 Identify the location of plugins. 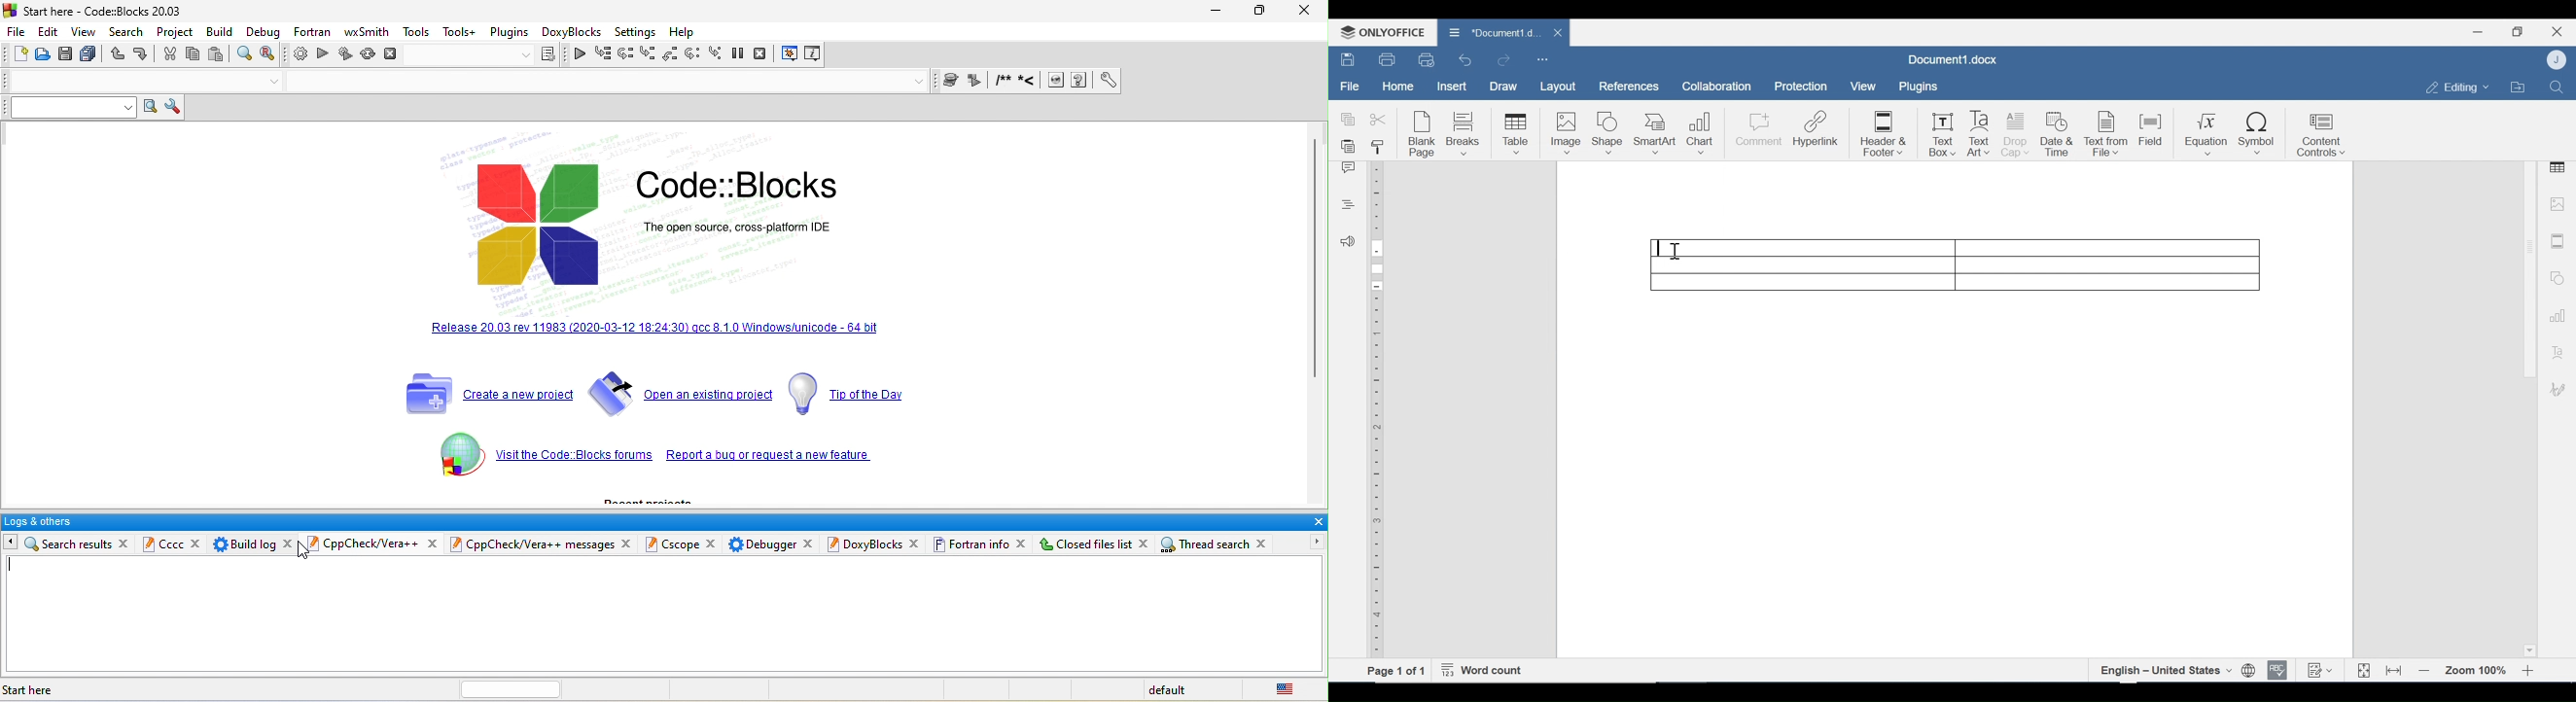
(509, 32).